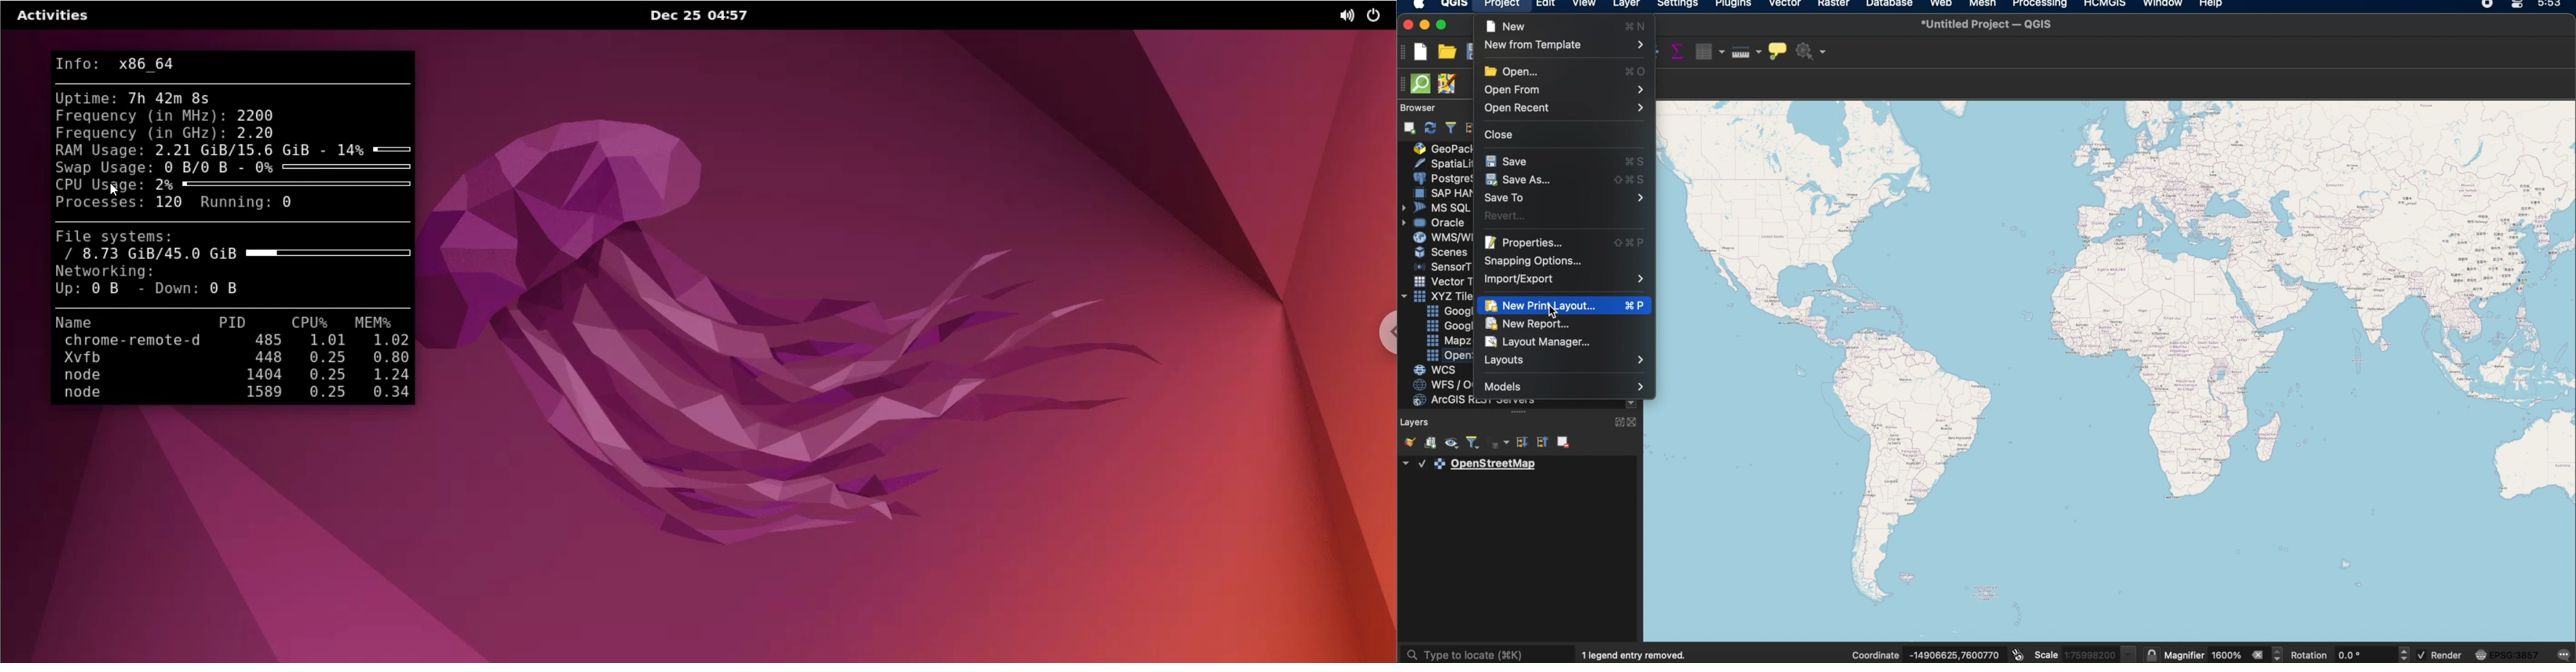 This screenshot has height=672, width=2576. I want to click on  SaveAs, so click(1564, 179).